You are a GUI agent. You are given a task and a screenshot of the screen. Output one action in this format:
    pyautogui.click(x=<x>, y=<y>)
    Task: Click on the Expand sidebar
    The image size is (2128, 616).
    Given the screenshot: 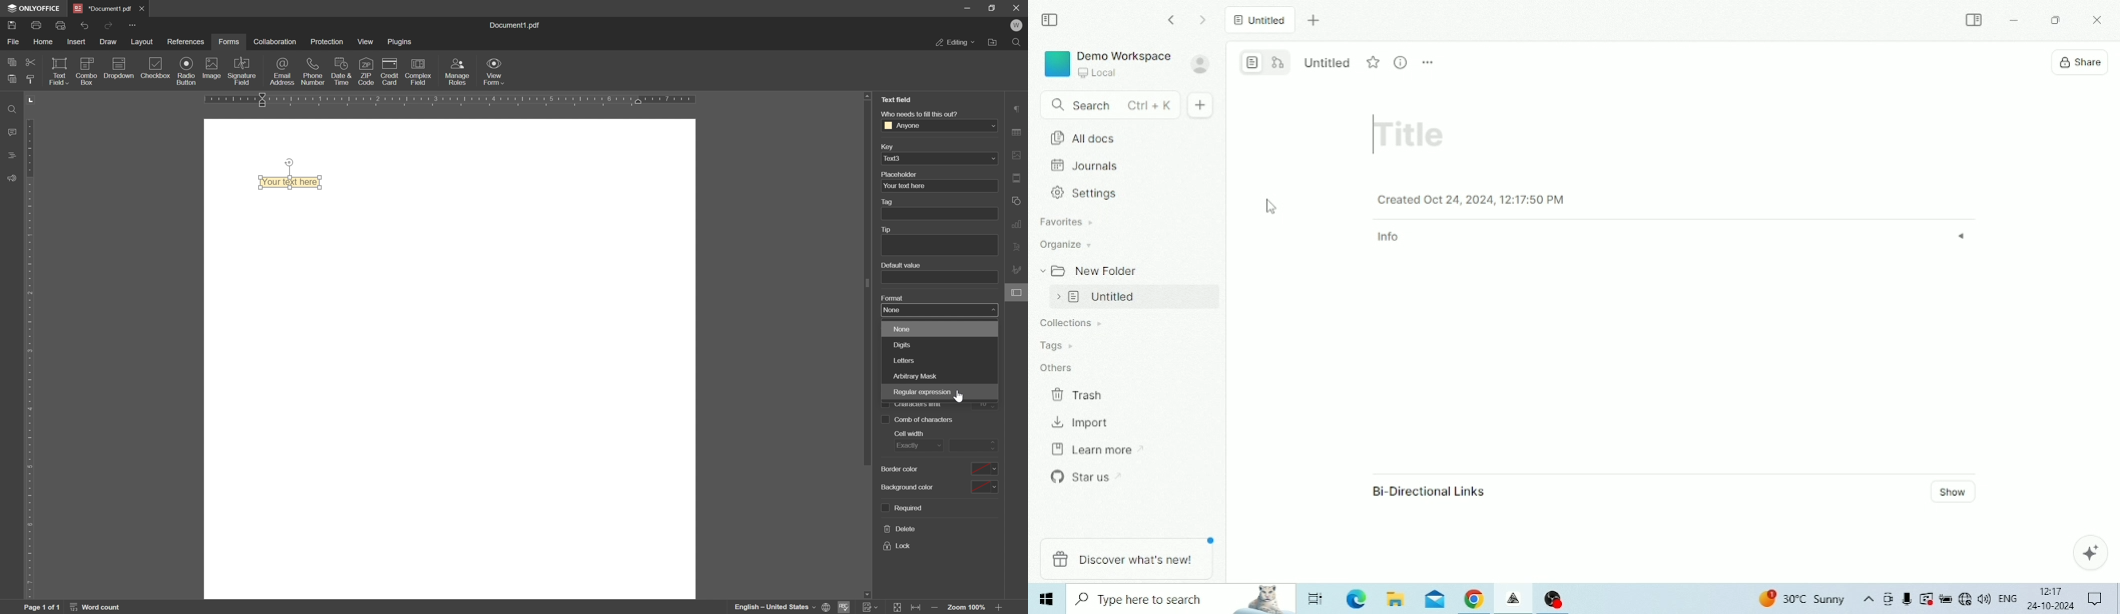 What is the action you would take?
    pyautogui.click(x=1975, y=19)
    